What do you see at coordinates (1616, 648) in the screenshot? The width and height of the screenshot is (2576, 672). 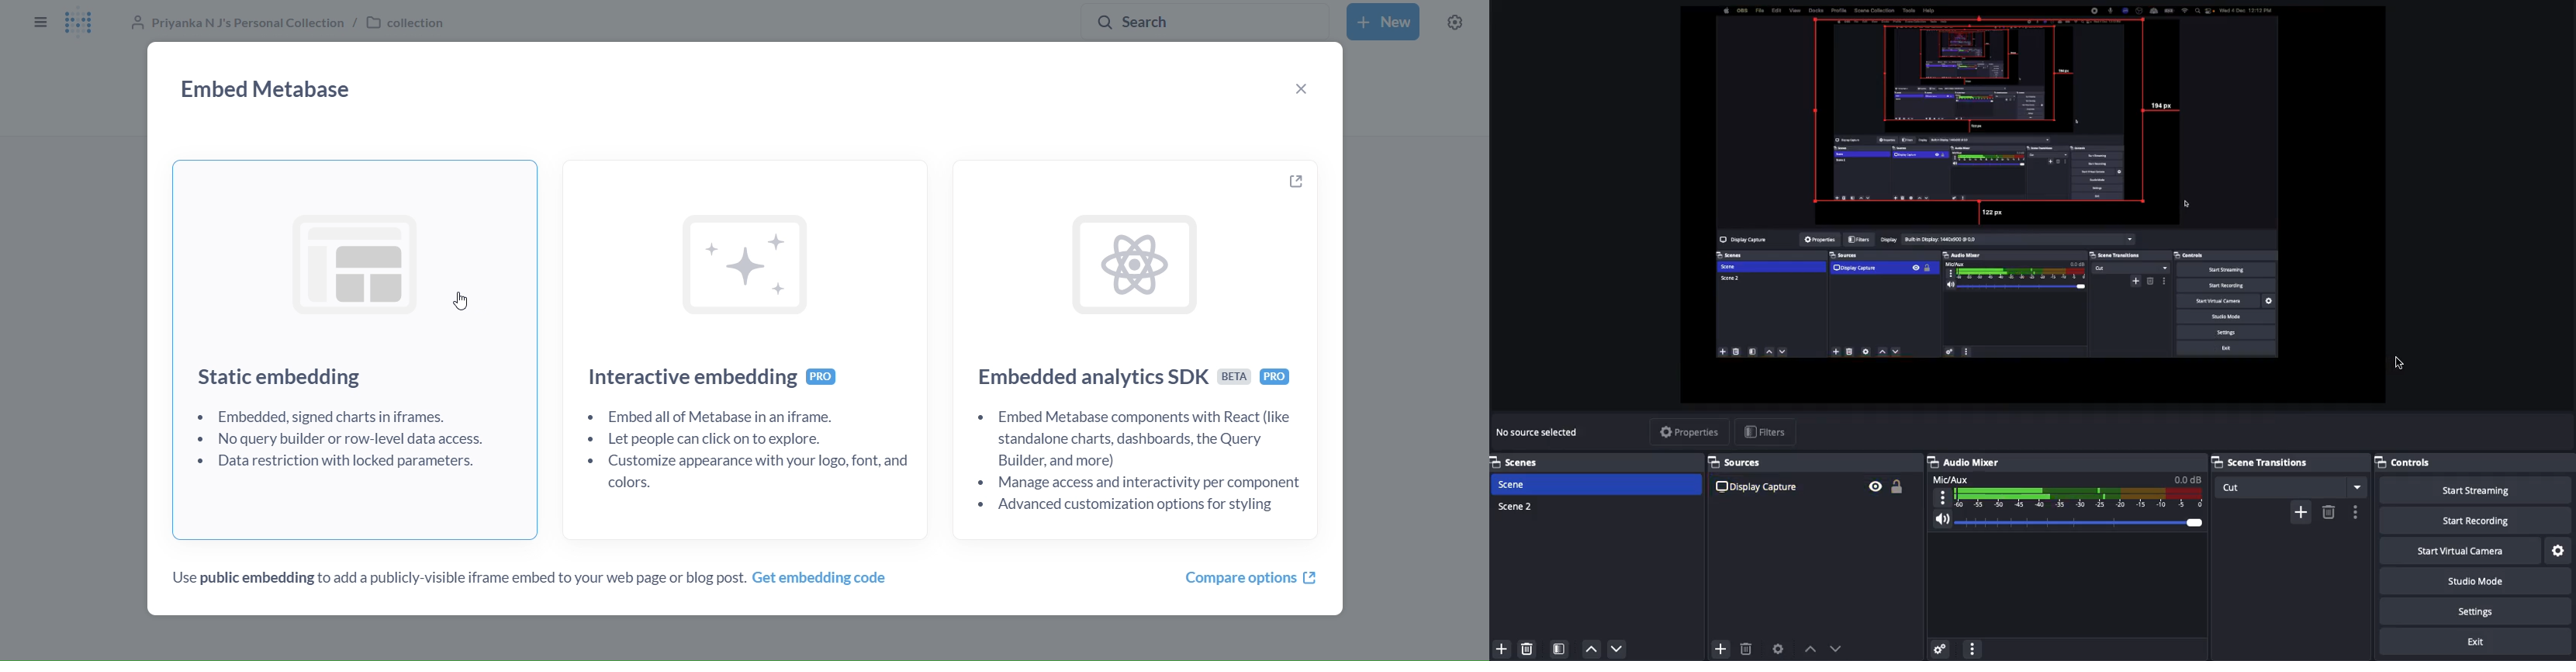 I see `Move down` at bounding box center [1616, 648].